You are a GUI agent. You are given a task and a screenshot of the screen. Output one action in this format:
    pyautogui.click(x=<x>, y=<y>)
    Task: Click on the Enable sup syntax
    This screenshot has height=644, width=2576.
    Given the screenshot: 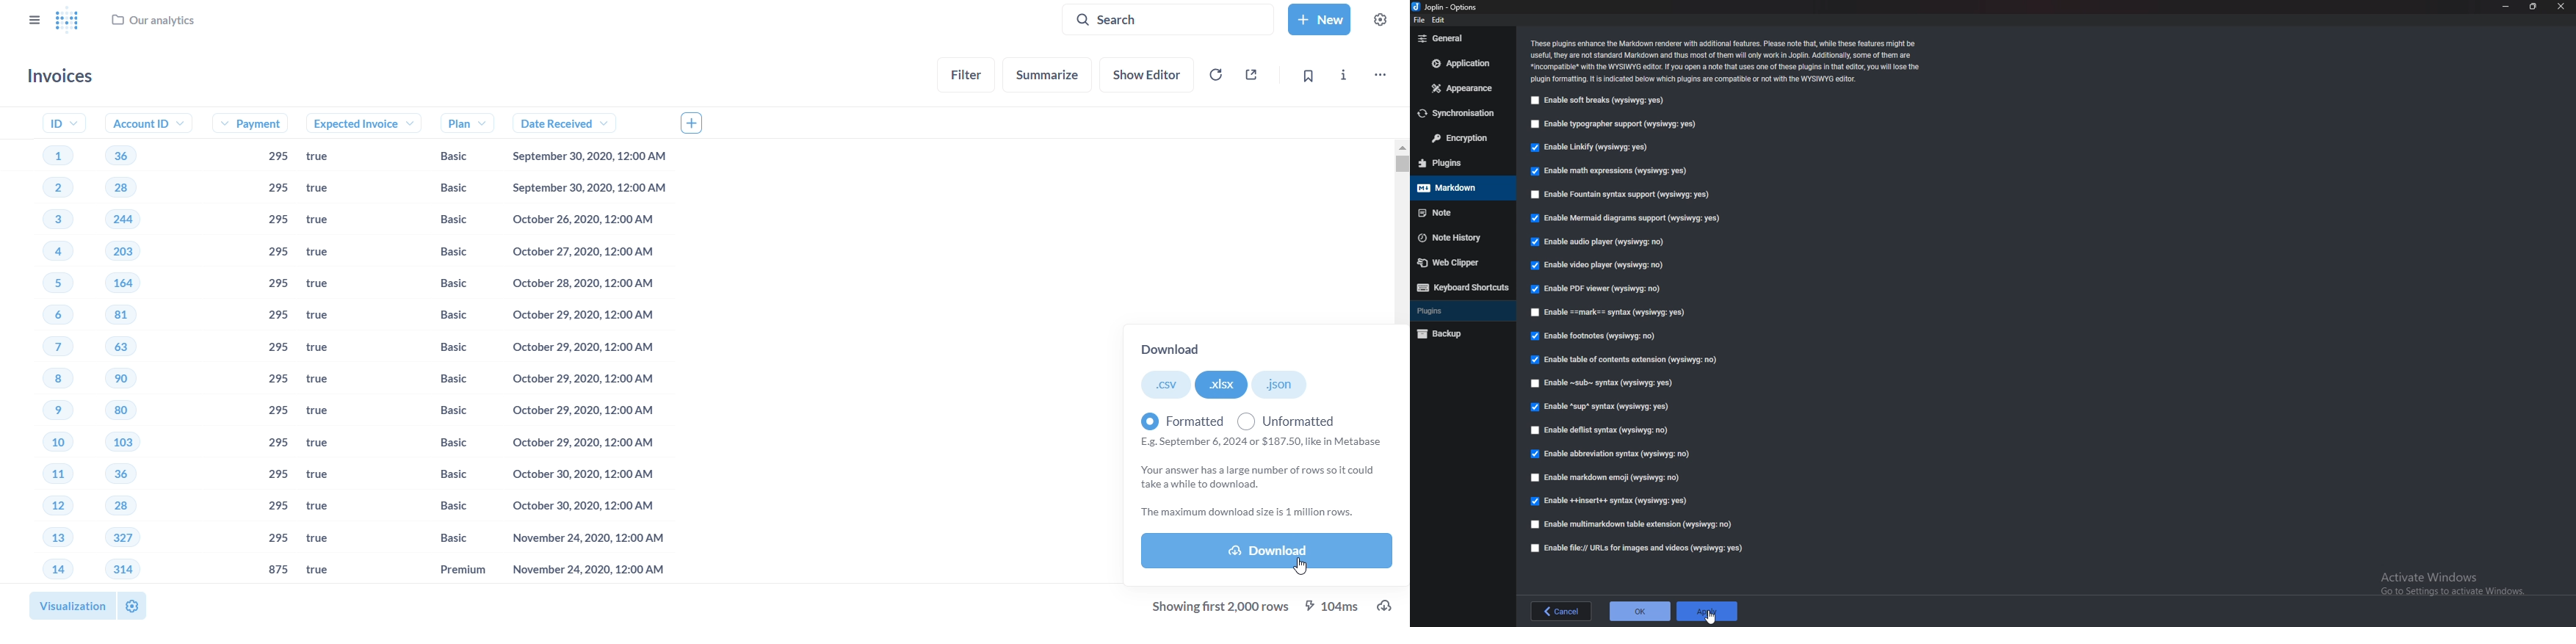 What is the action you would take?
    pyautogui.click(x=1601, y=408)
    